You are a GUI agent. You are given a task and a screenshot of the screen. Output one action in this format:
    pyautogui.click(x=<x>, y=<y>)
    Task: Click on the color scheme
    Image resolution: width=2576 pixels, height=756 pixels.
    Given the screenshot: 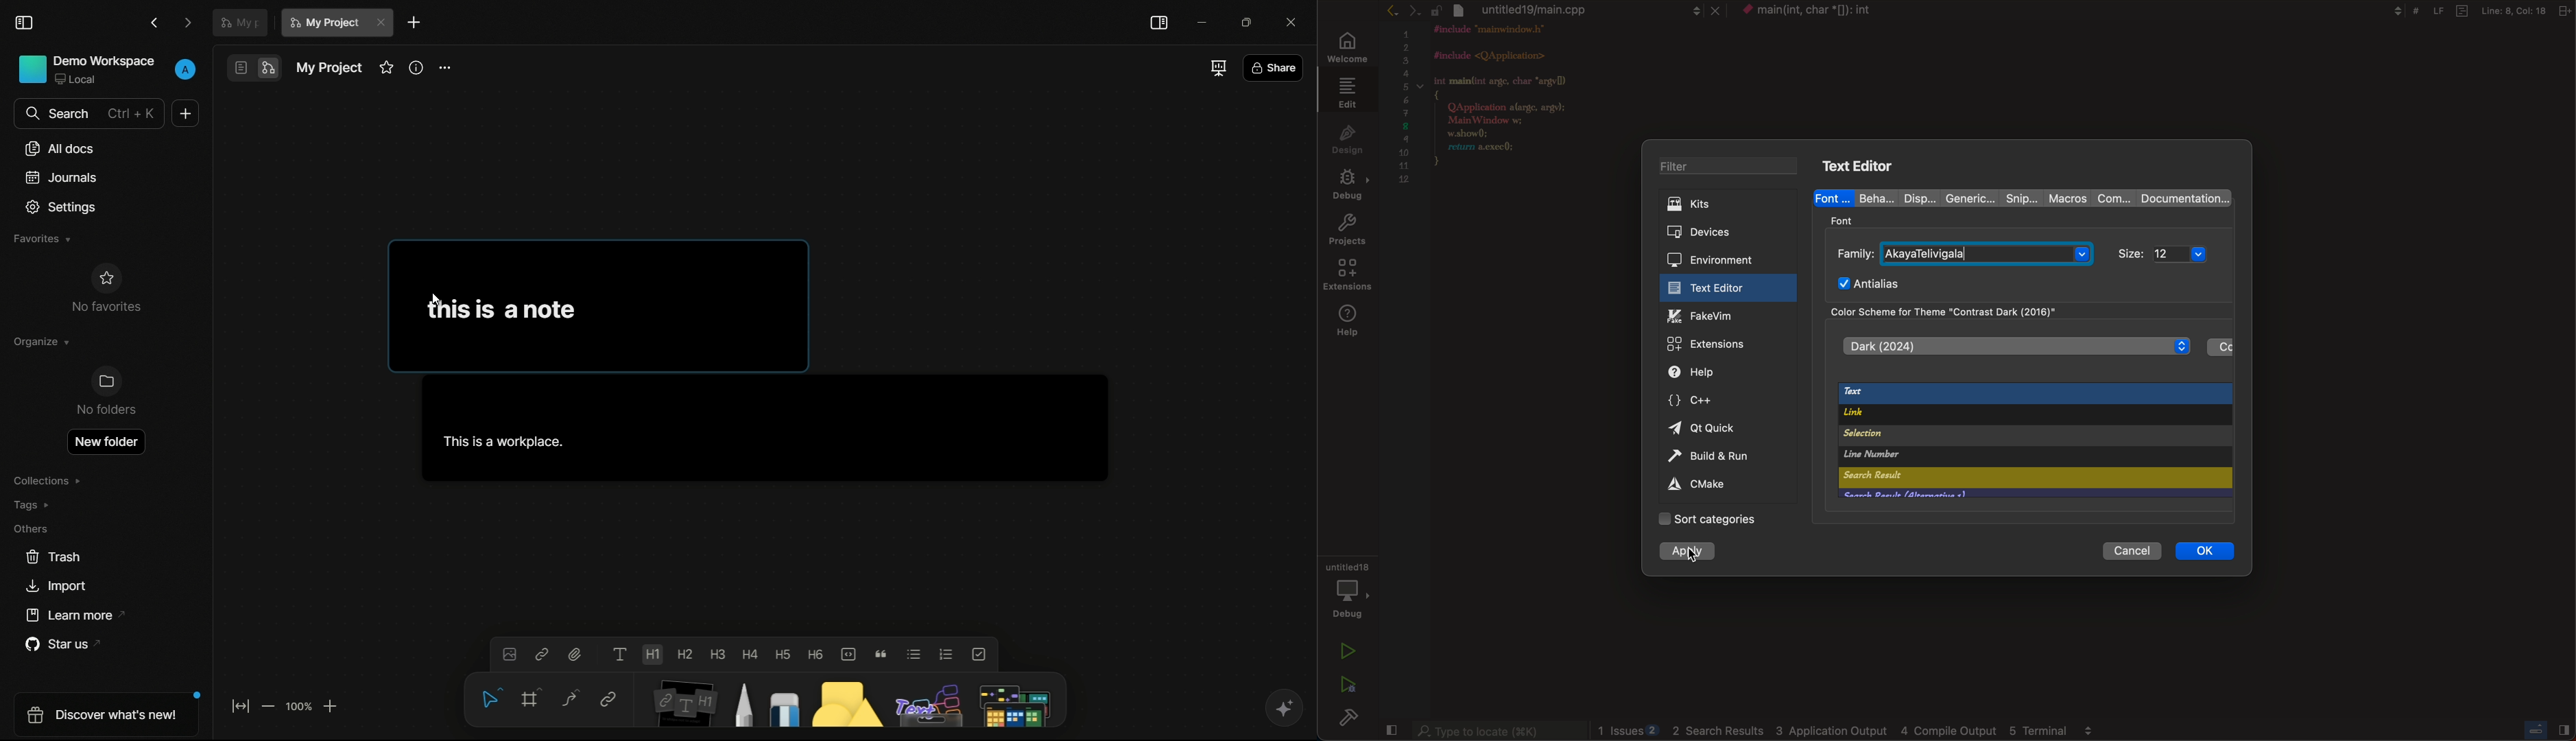 What is the action you would take?
    pyautogui.click(x=1975, y=312)
    